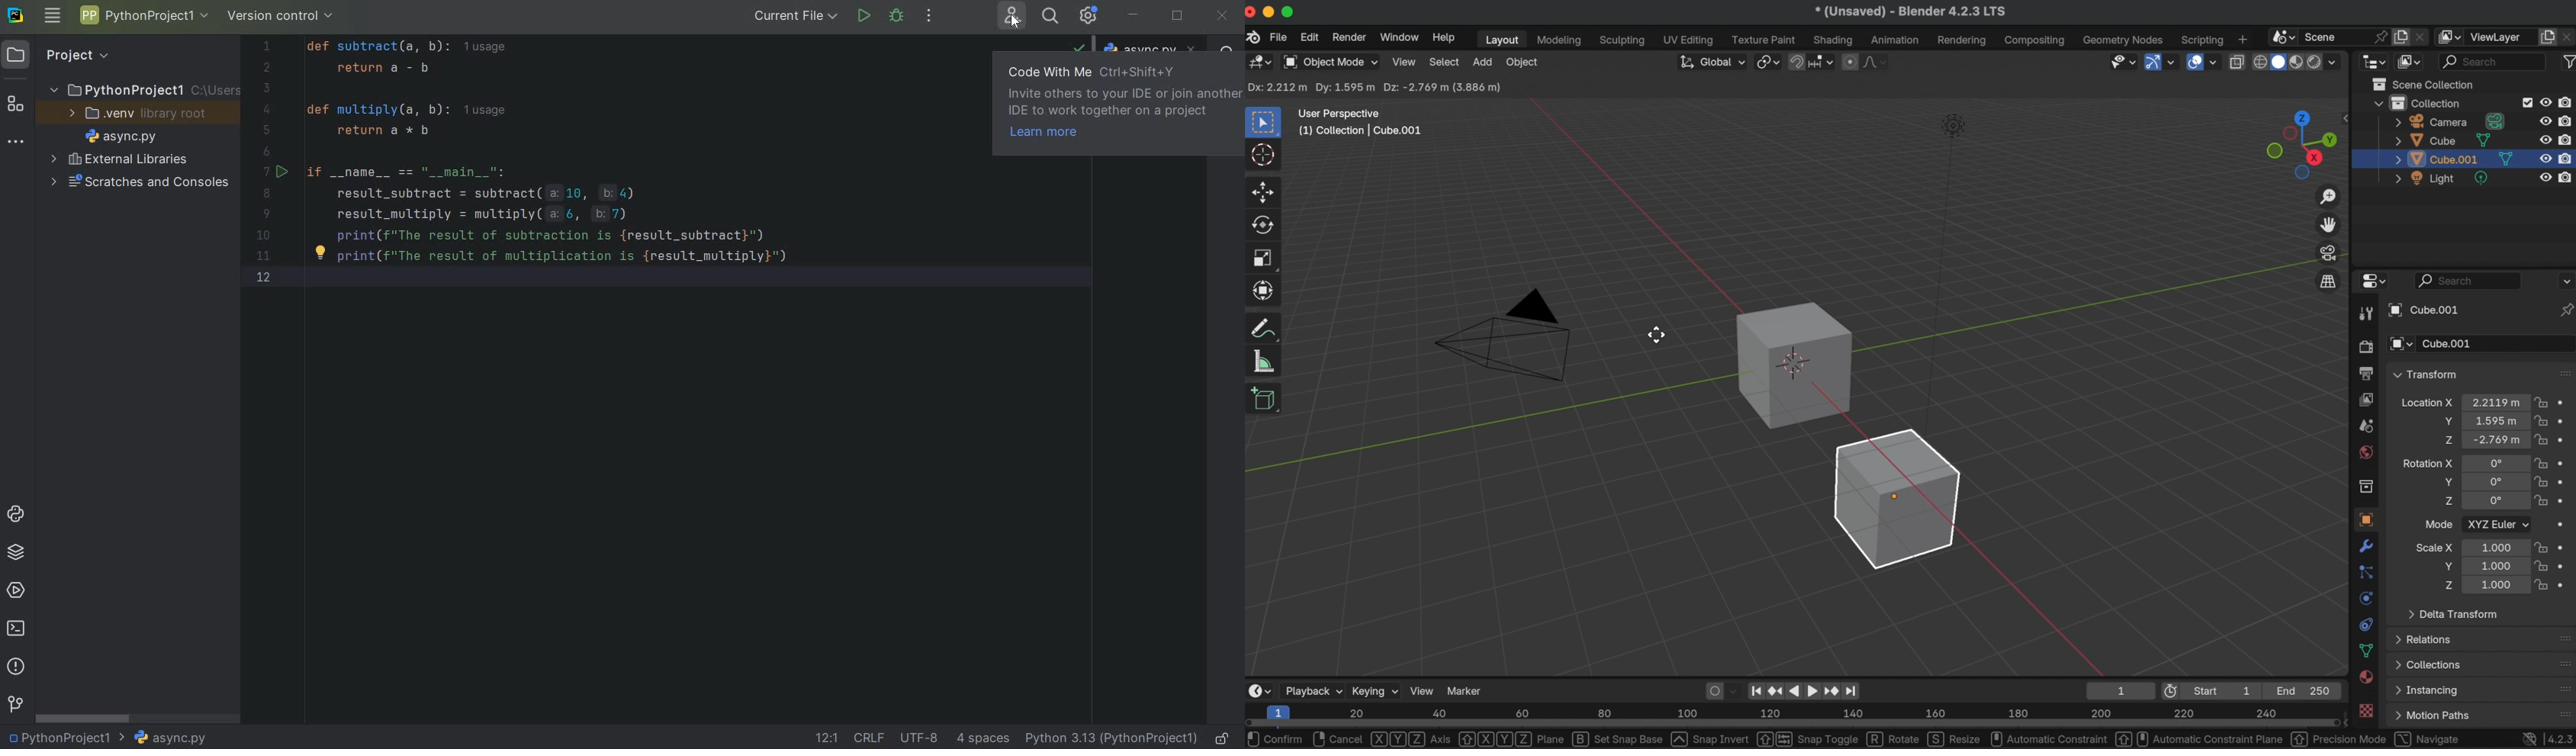  I want to click on viewport shading solid mode, so click(2278, 60).